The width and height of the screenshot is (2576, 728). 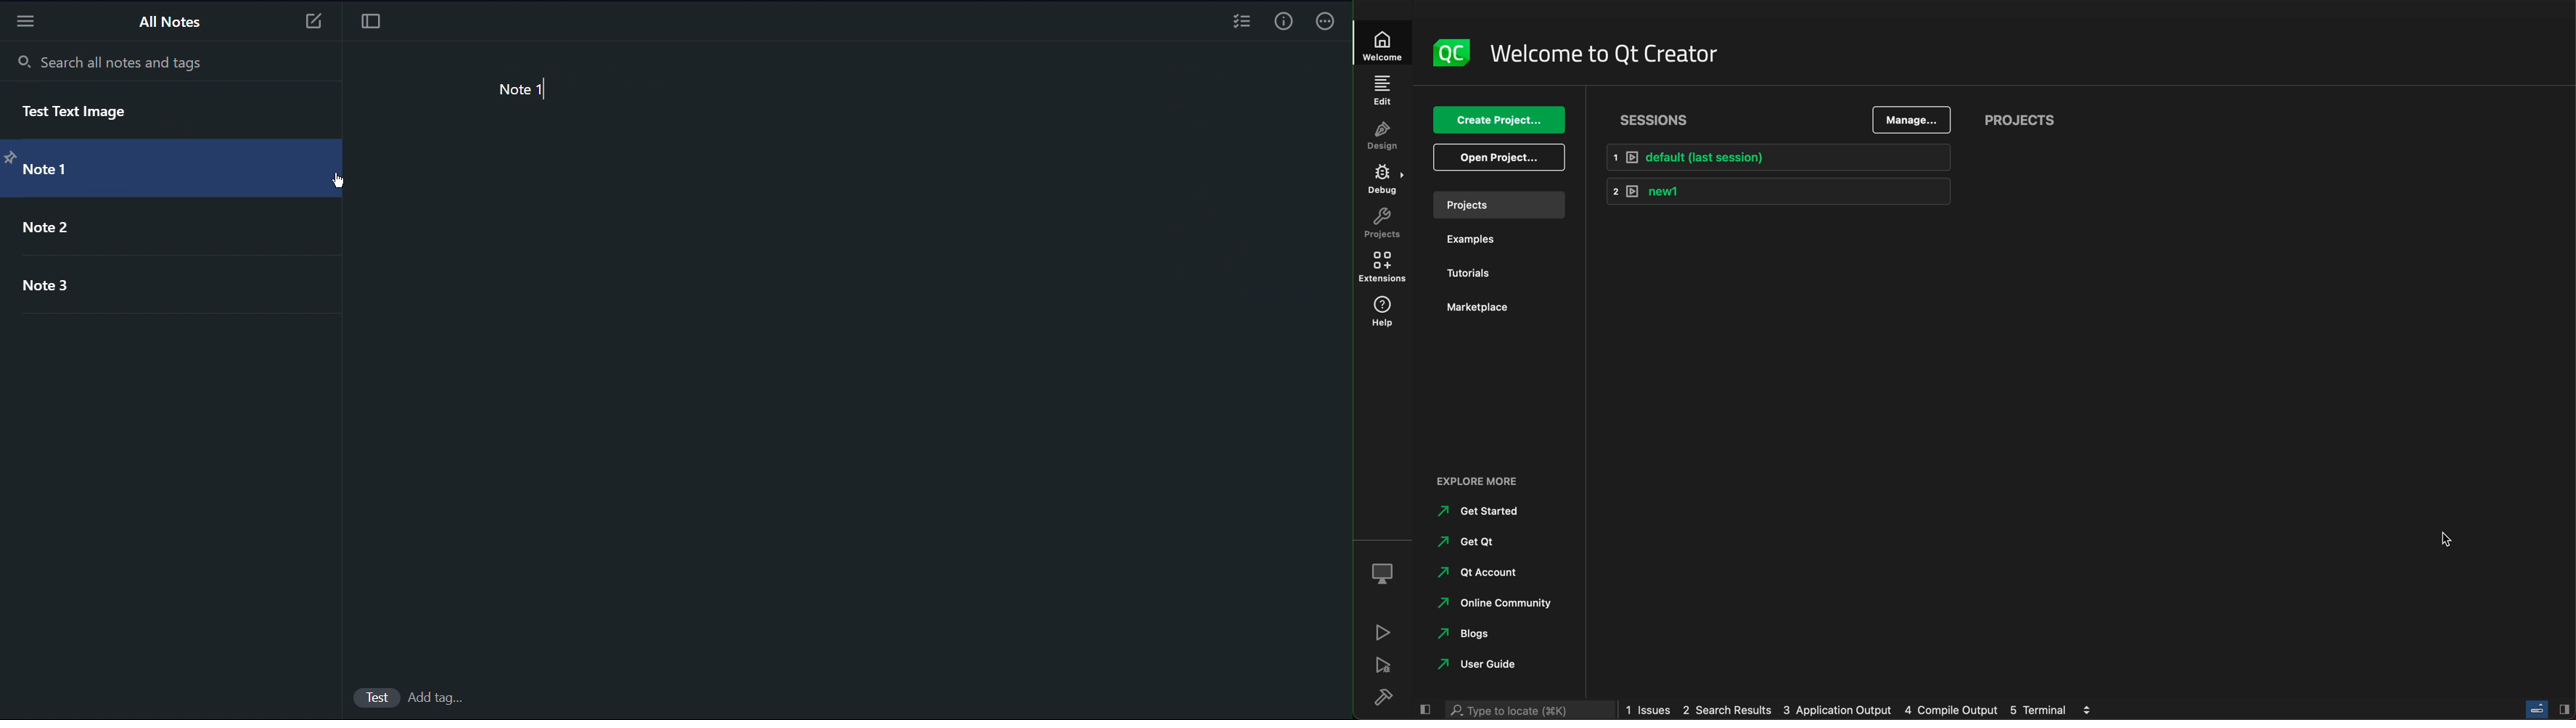 I want to click on Test Text Image, so click(x=99, y=112).